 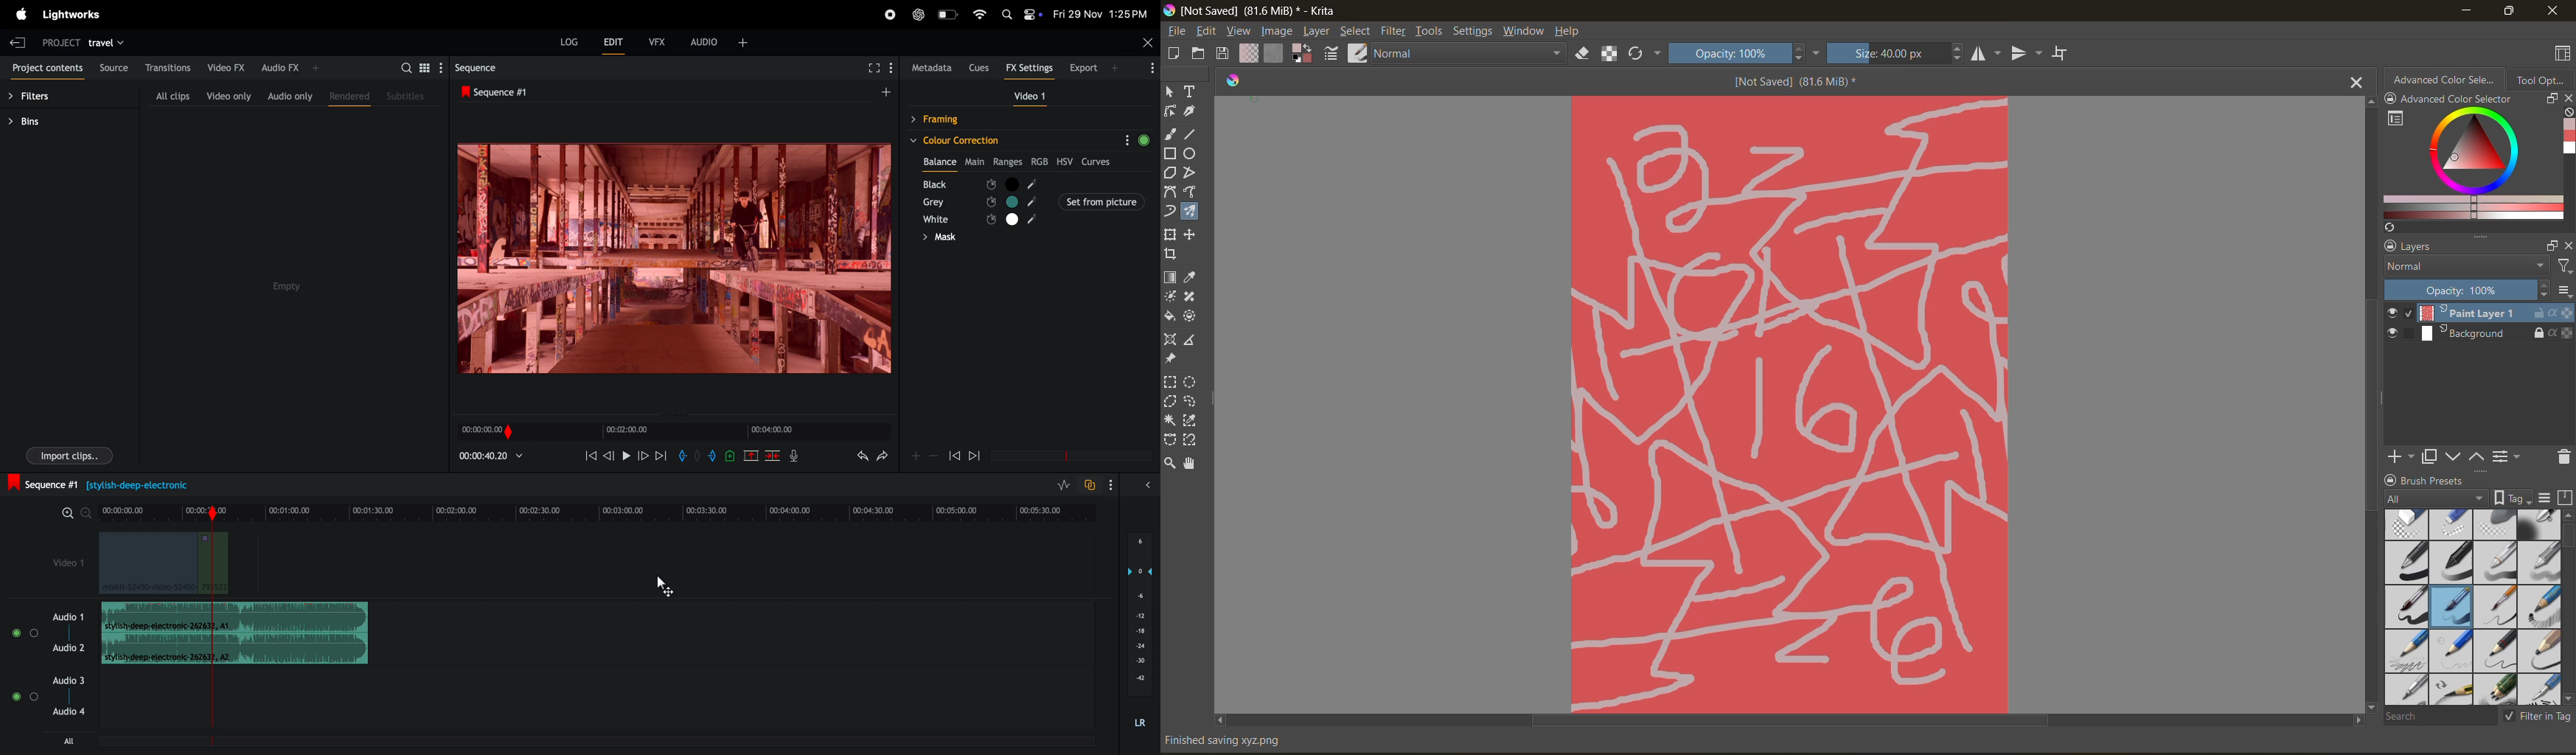 What do you see at coordinates (163, 563) in the screenshot?
I see `video clips` at bounding box center [163, 563].